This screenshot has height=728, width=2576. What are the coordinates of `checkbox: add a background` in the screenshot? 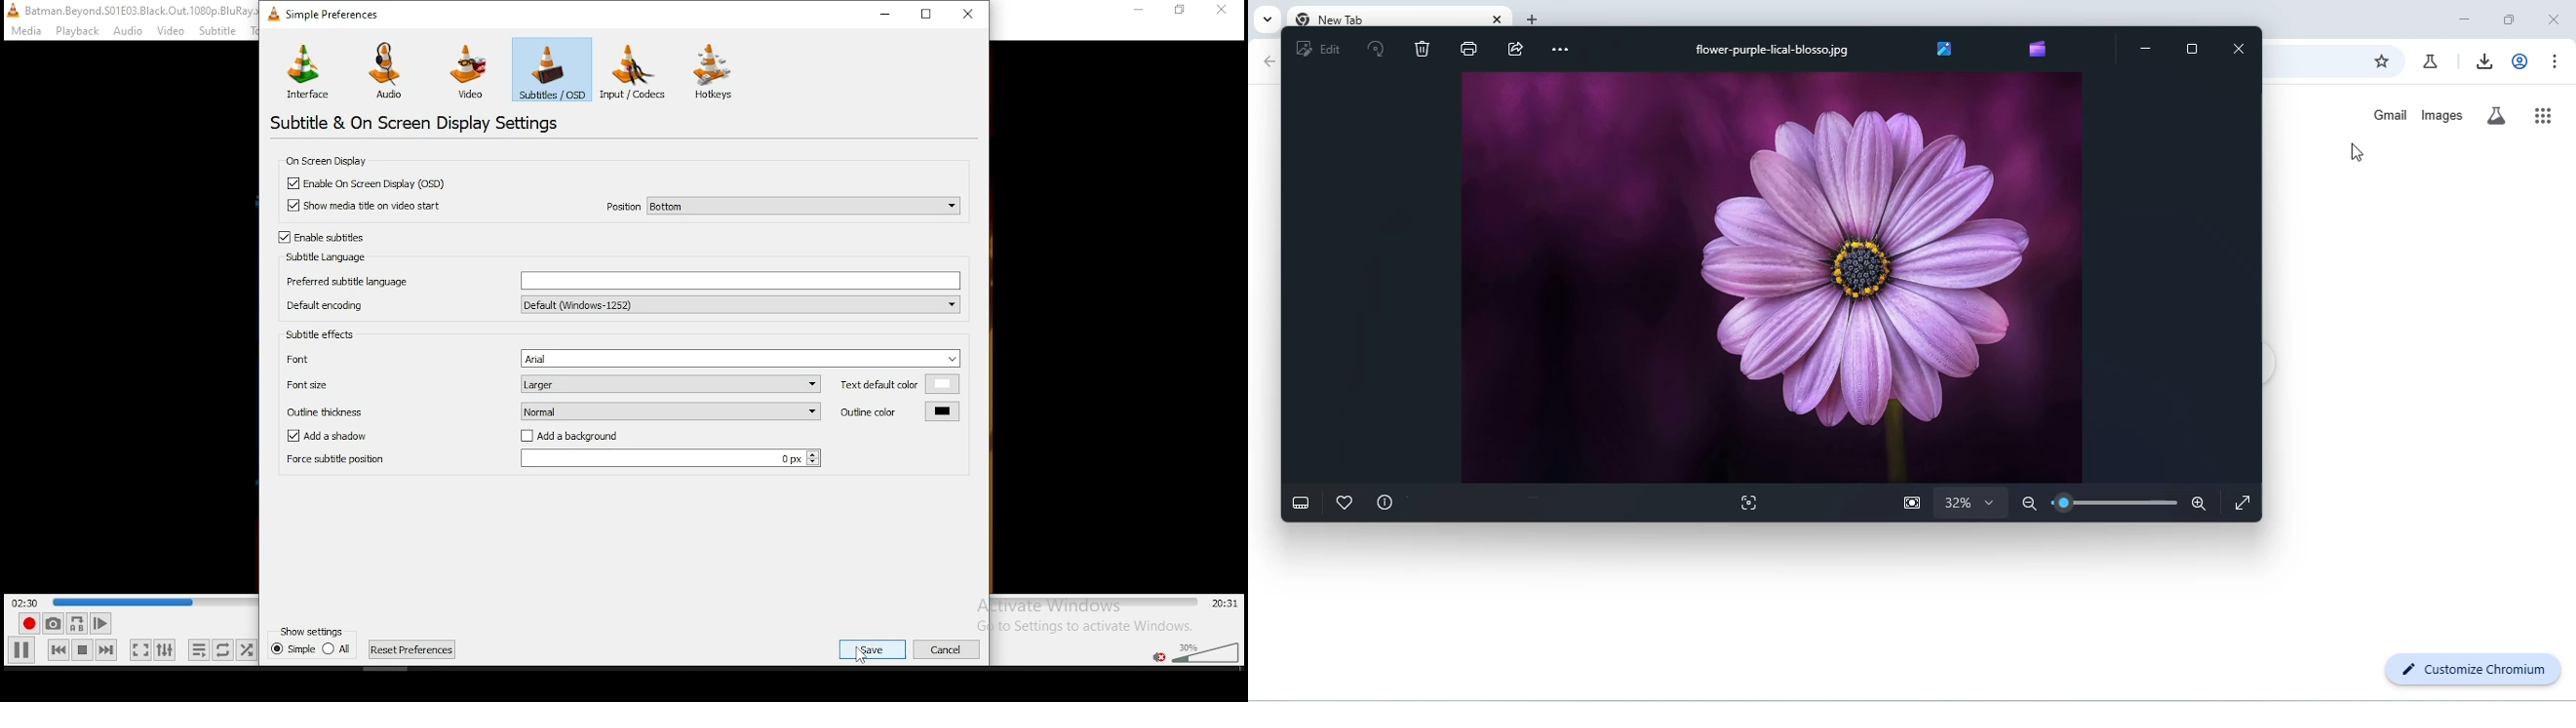 It's located at (569, 437).